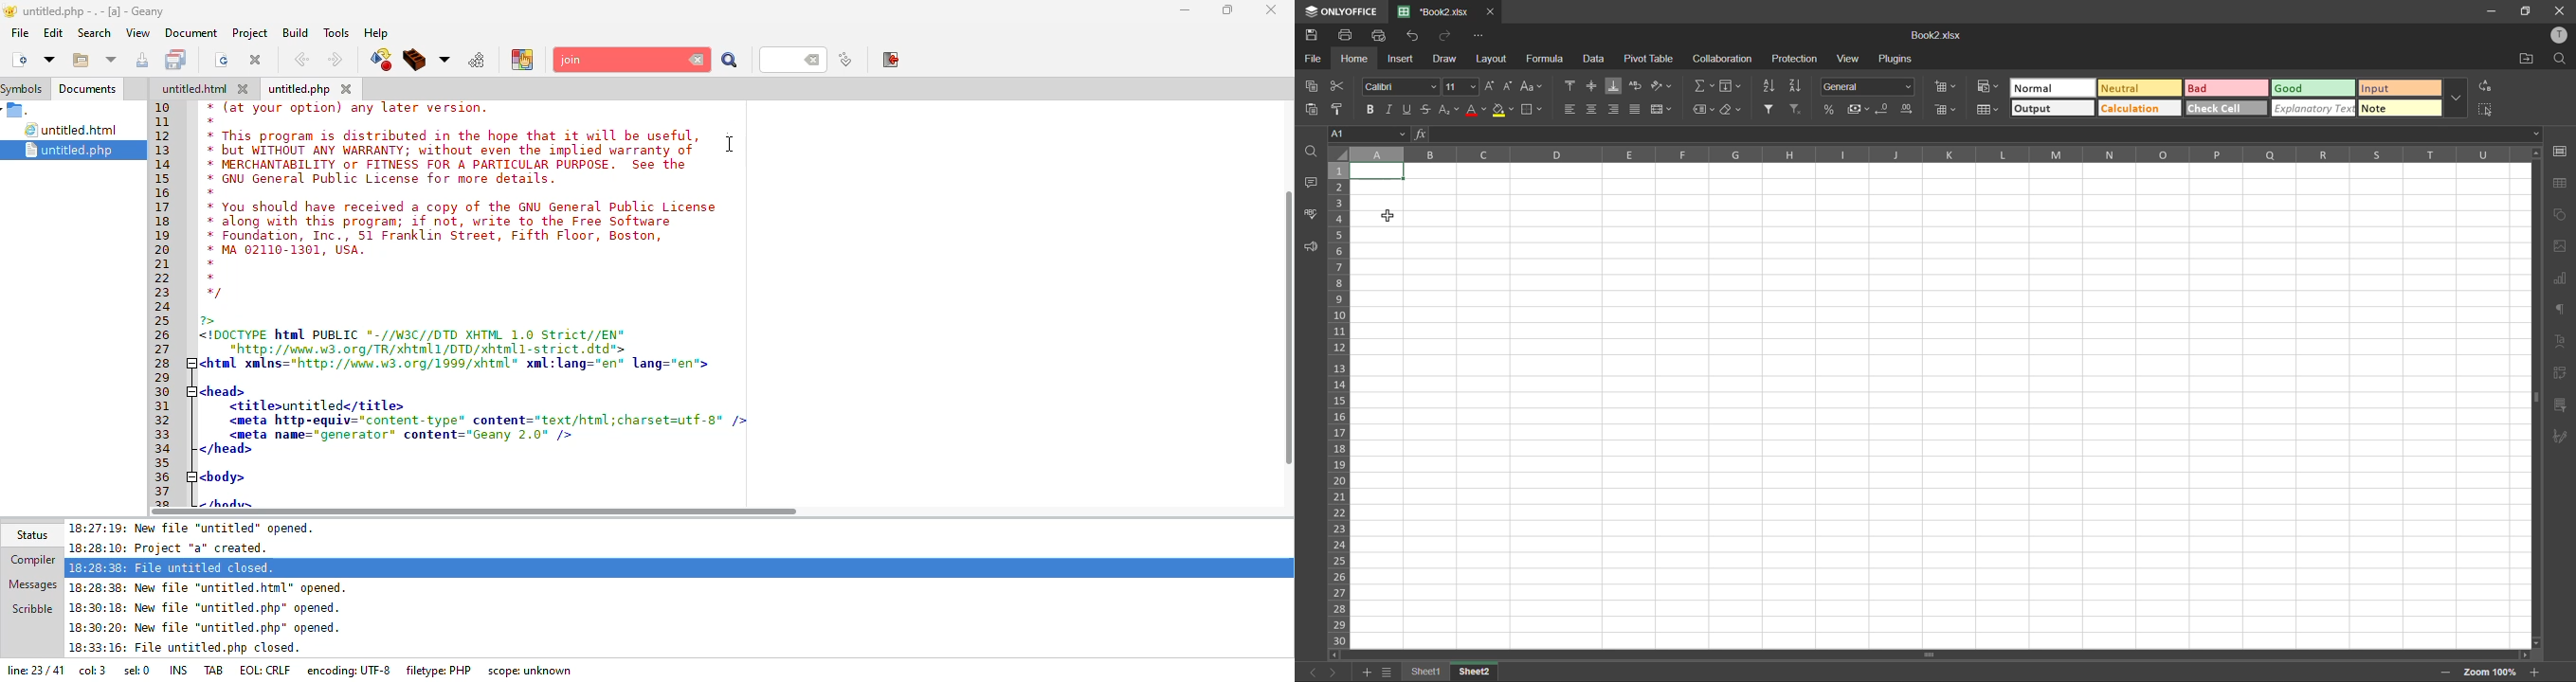  Describe the element at coordinates (1635, 87) in the screenshot. I see `wrap text` at that location.